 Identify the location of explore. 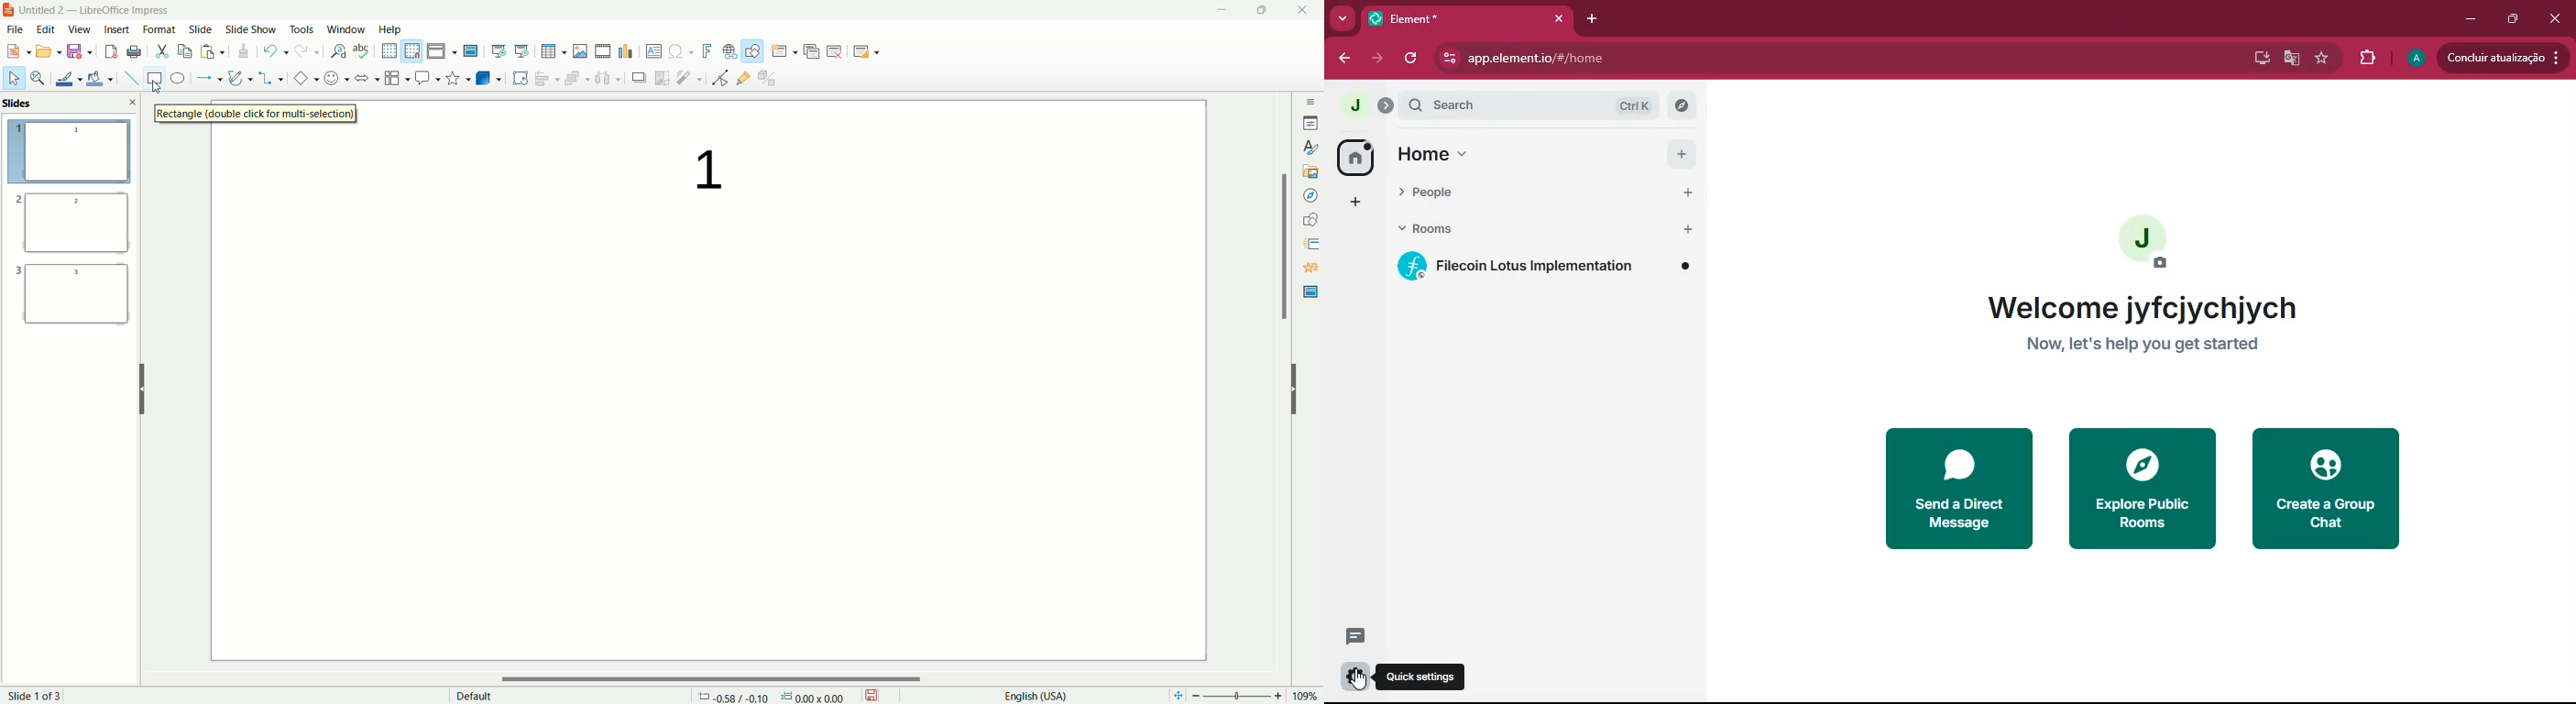
(2140, 486).